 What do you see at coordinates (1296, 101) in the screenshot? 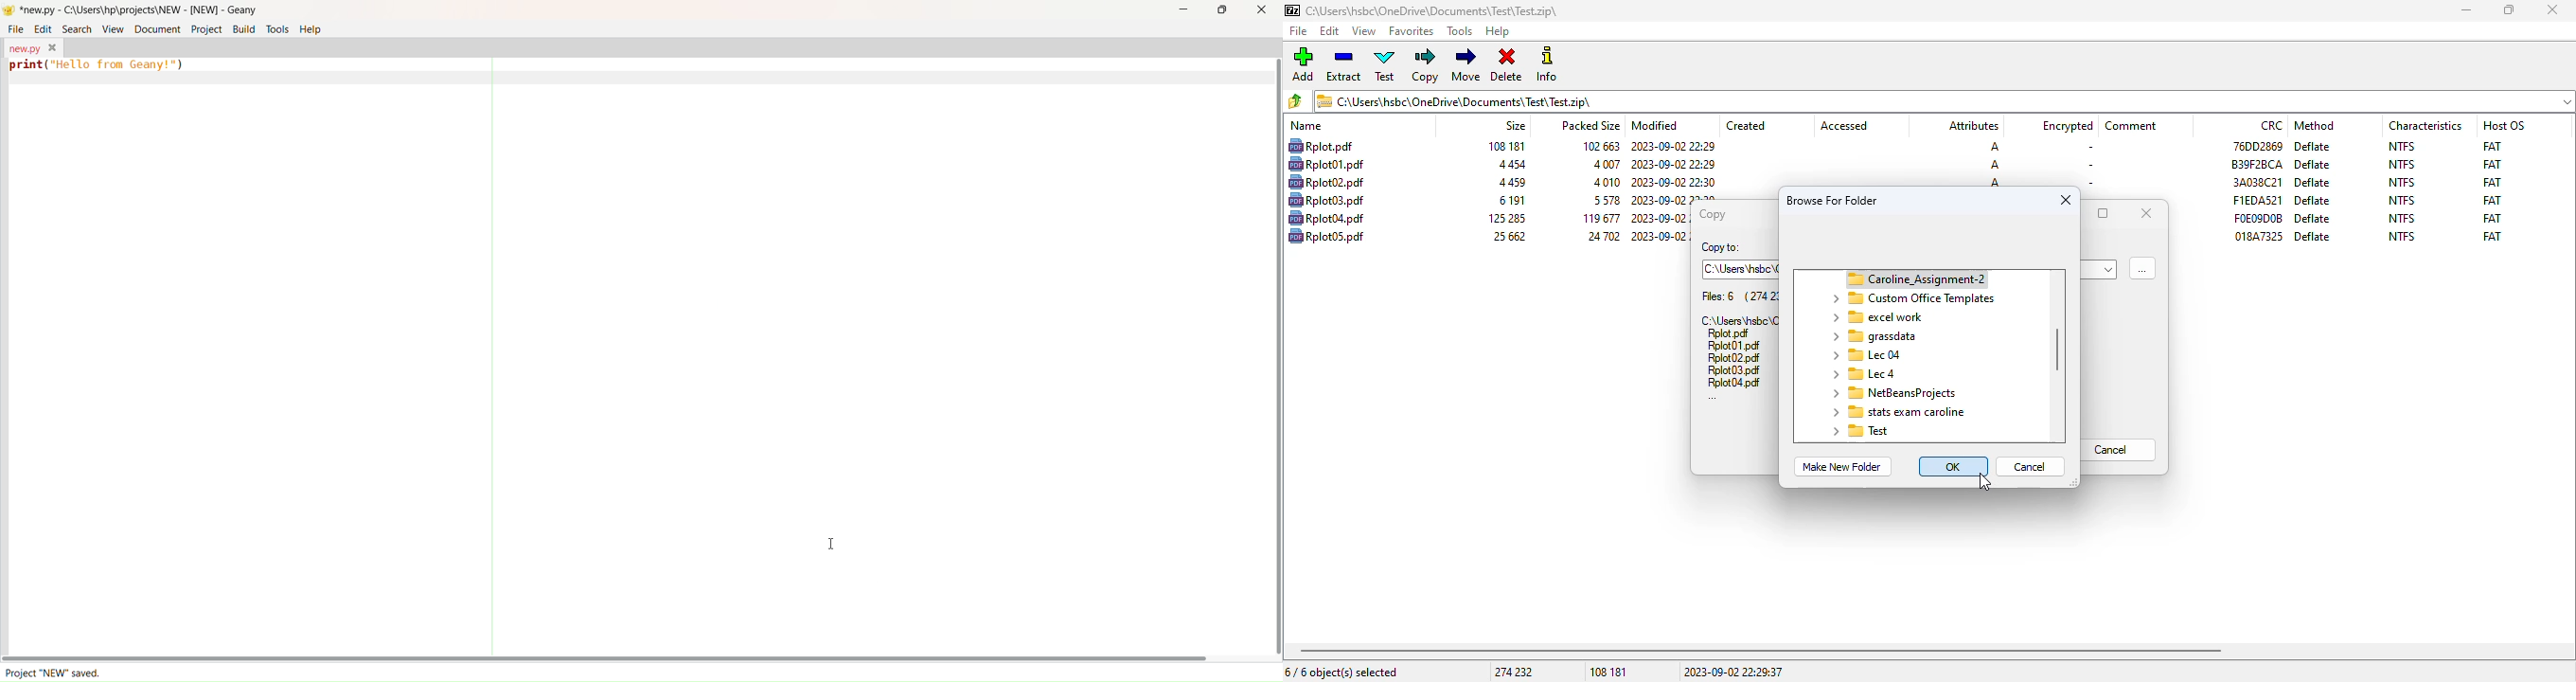
I see `browse folders` at bounding box center [1296, 101].